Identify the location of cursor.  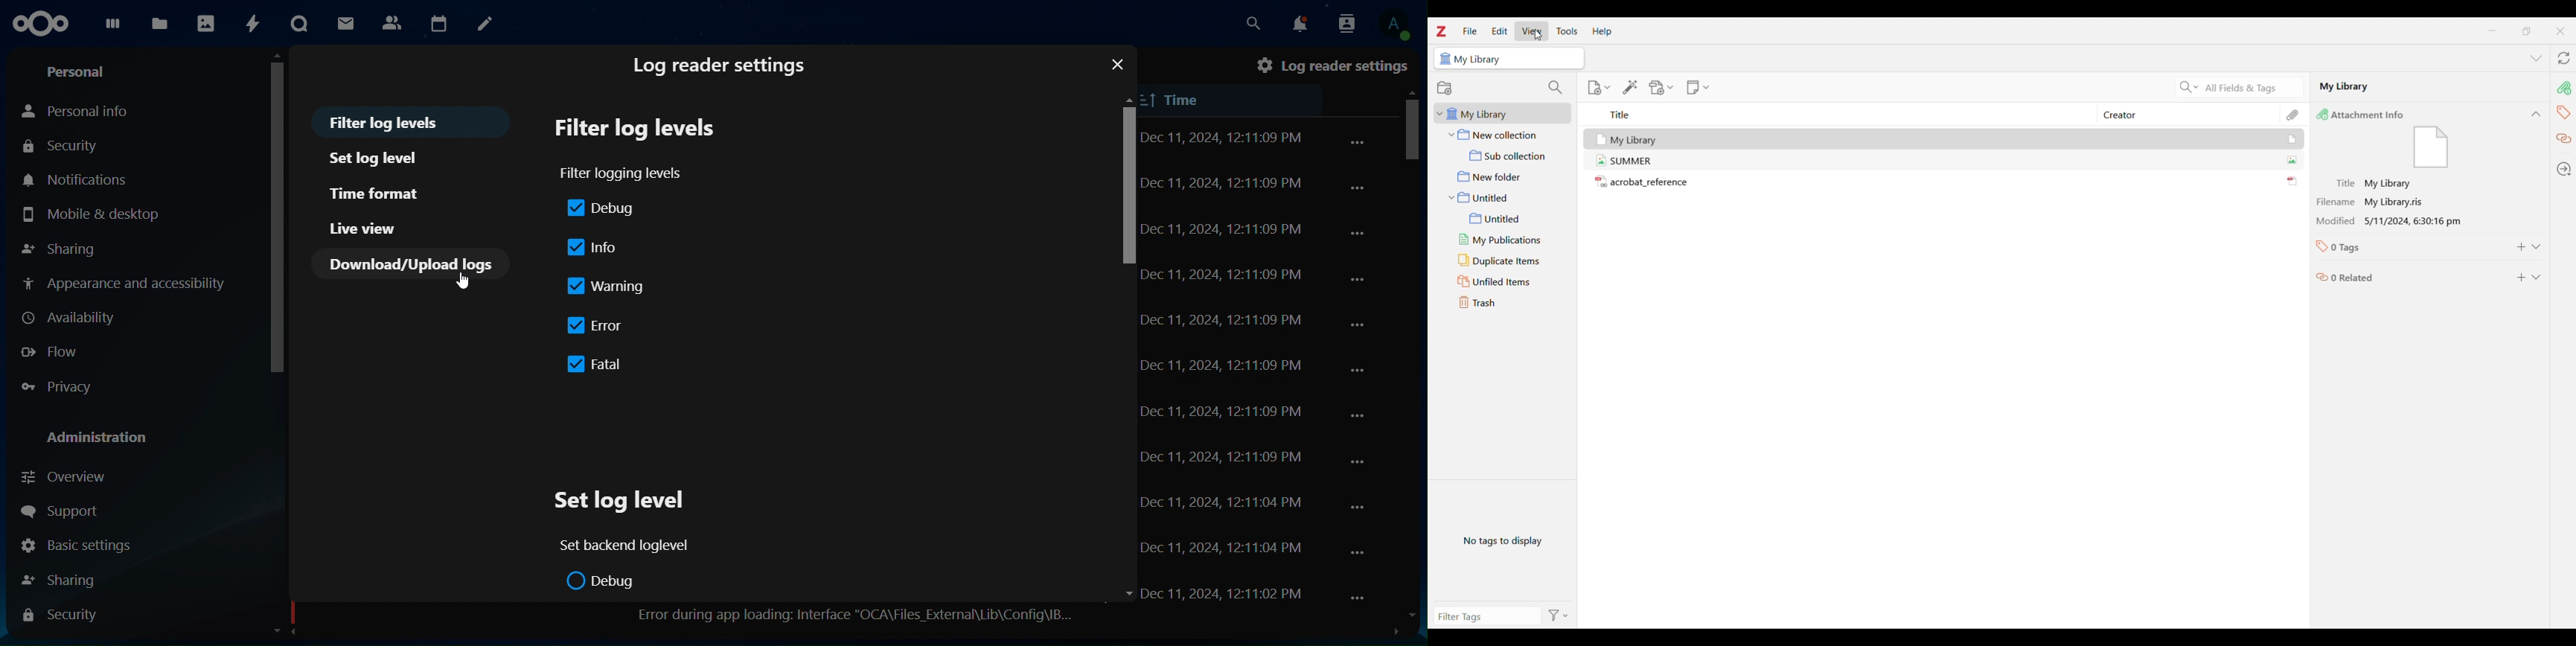
(471, 281).